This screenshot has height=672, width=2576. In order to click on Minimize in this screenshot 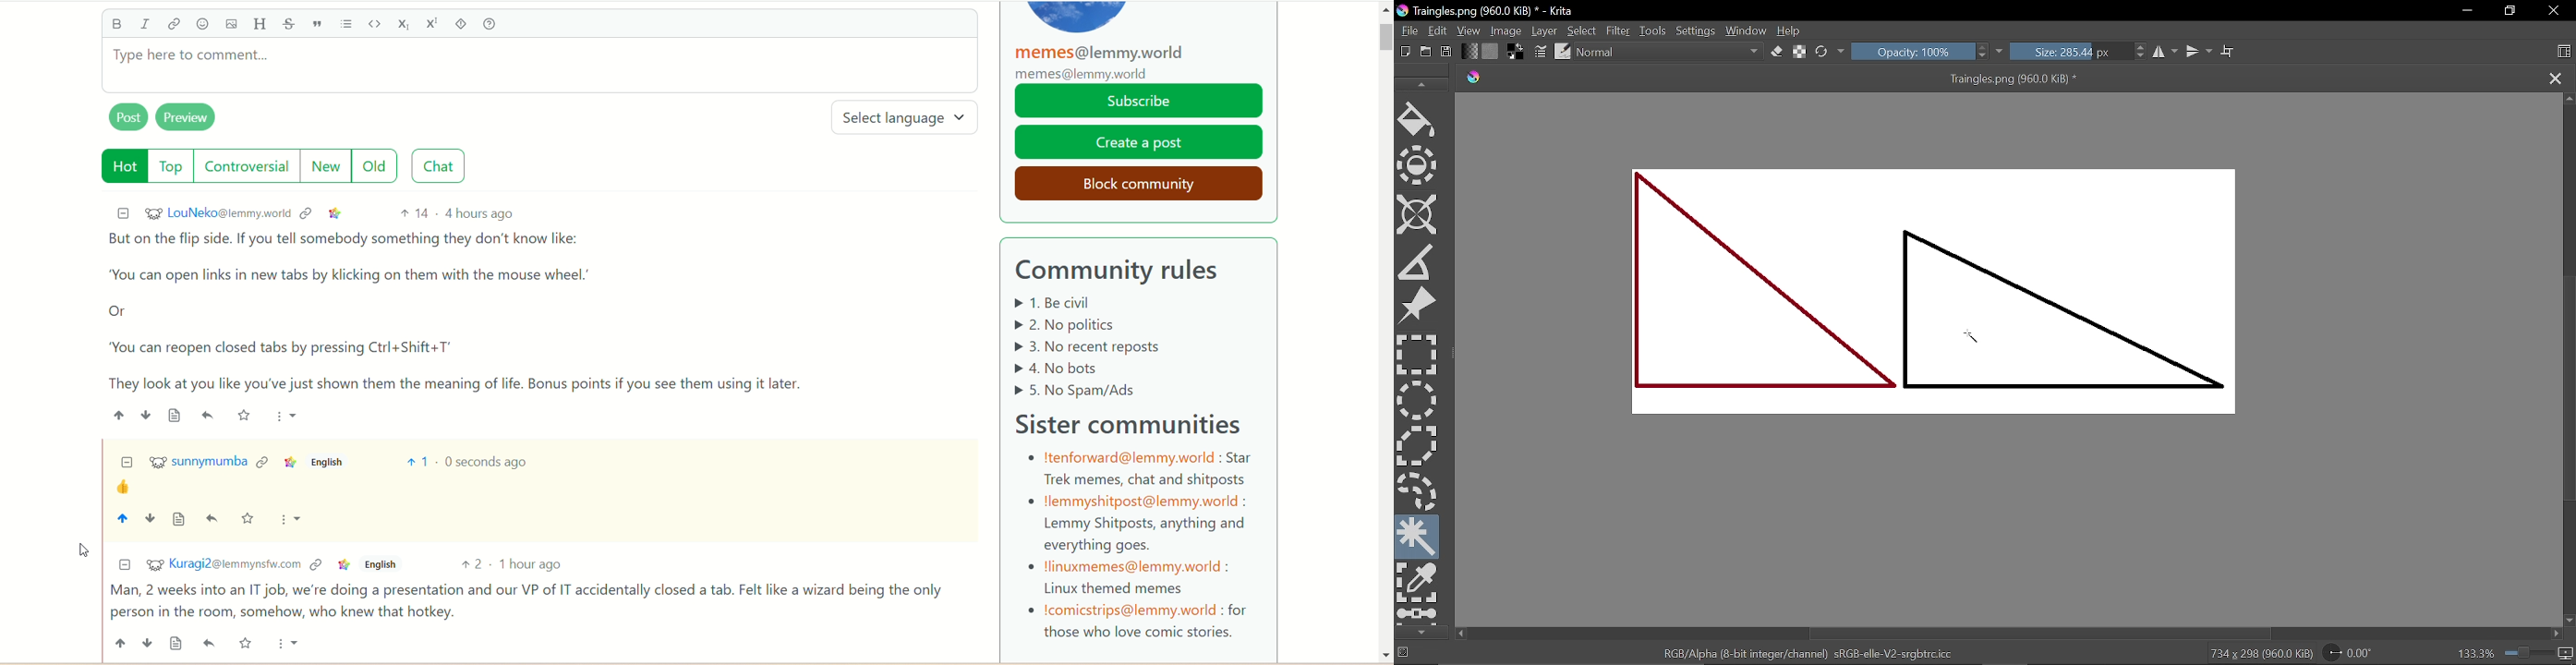, I will do `click(2467, 10)`.